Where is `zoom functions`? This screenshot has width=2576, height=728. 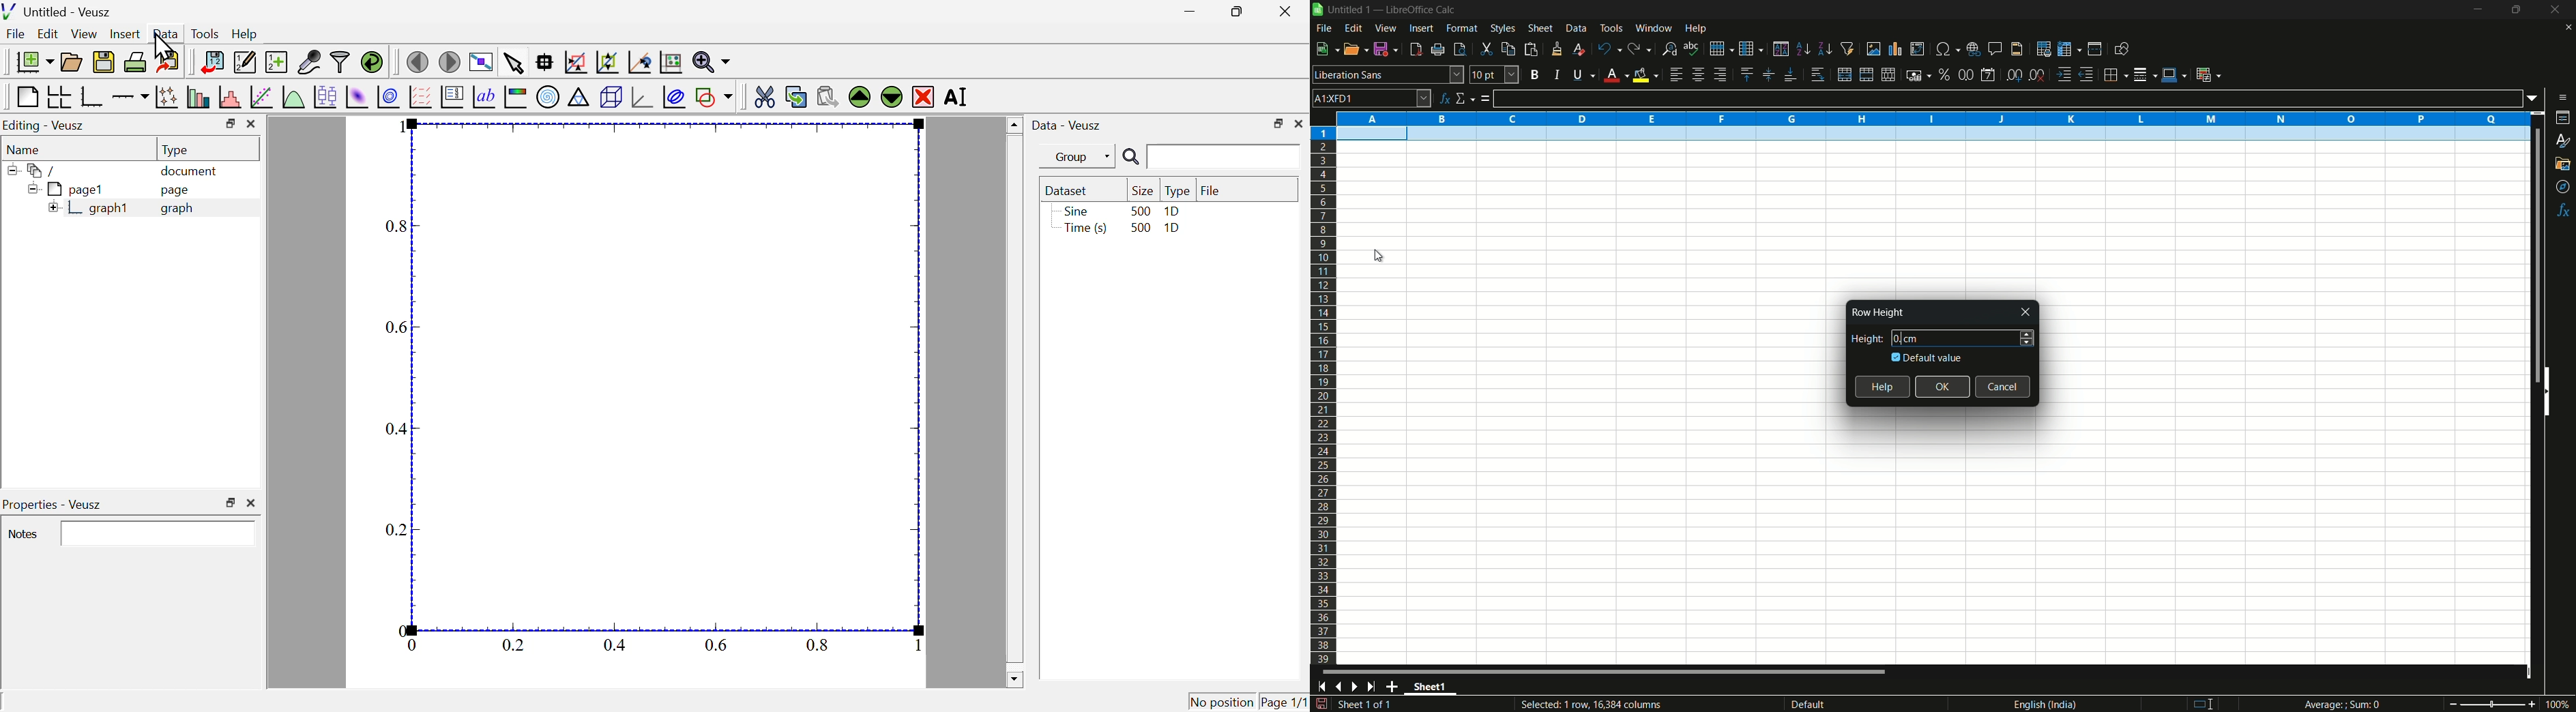
zoom functions is located at coordinates (711, 62).